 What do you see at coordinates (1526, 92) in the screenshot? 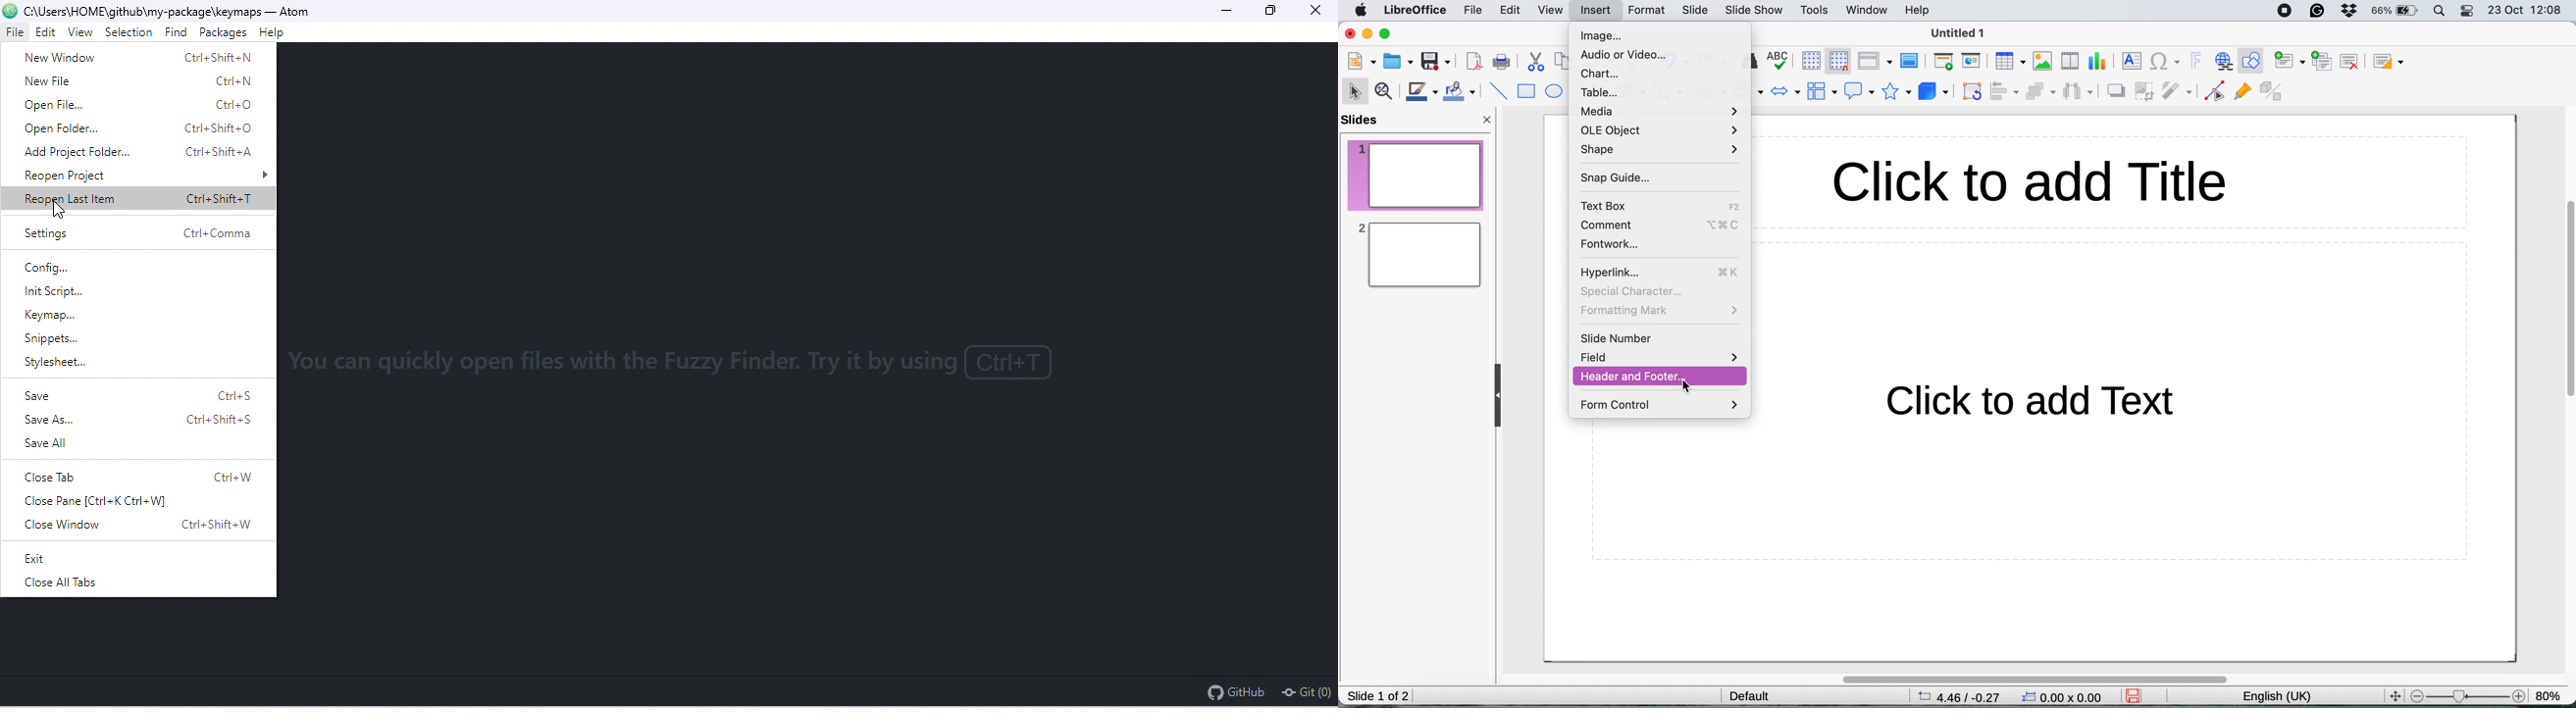
I see `rectangle` at bounding box center [1526, 92].